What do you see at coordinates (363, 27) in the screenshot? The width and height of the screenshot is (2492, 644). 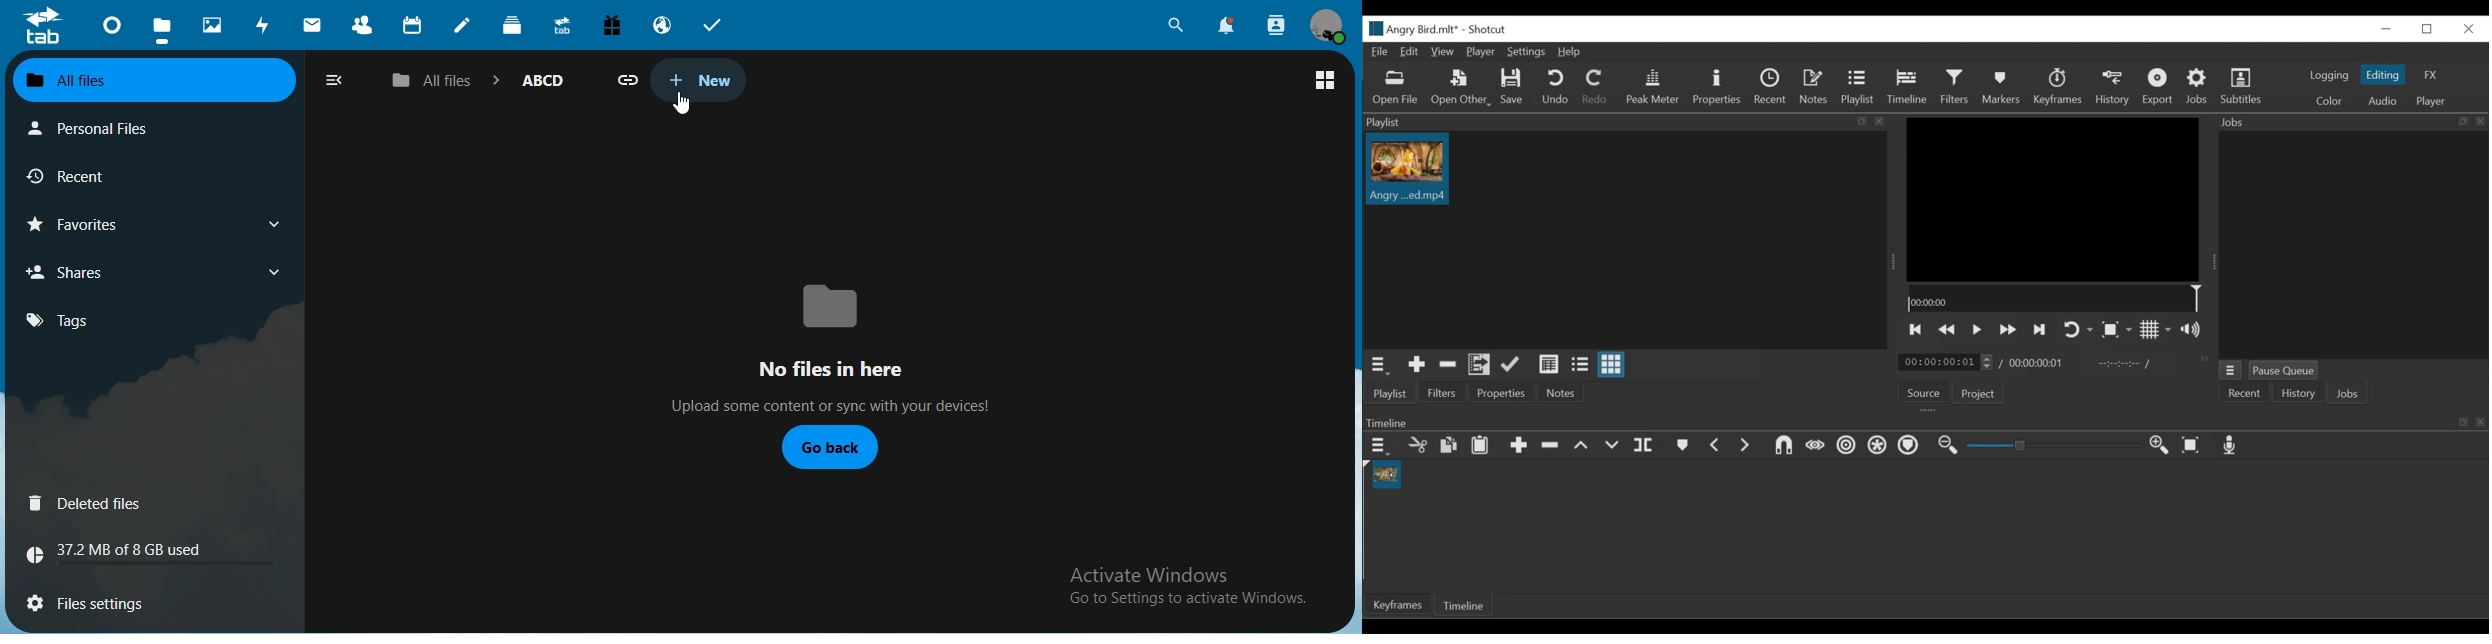 I see `contacts` at bounding box center [363, 27].